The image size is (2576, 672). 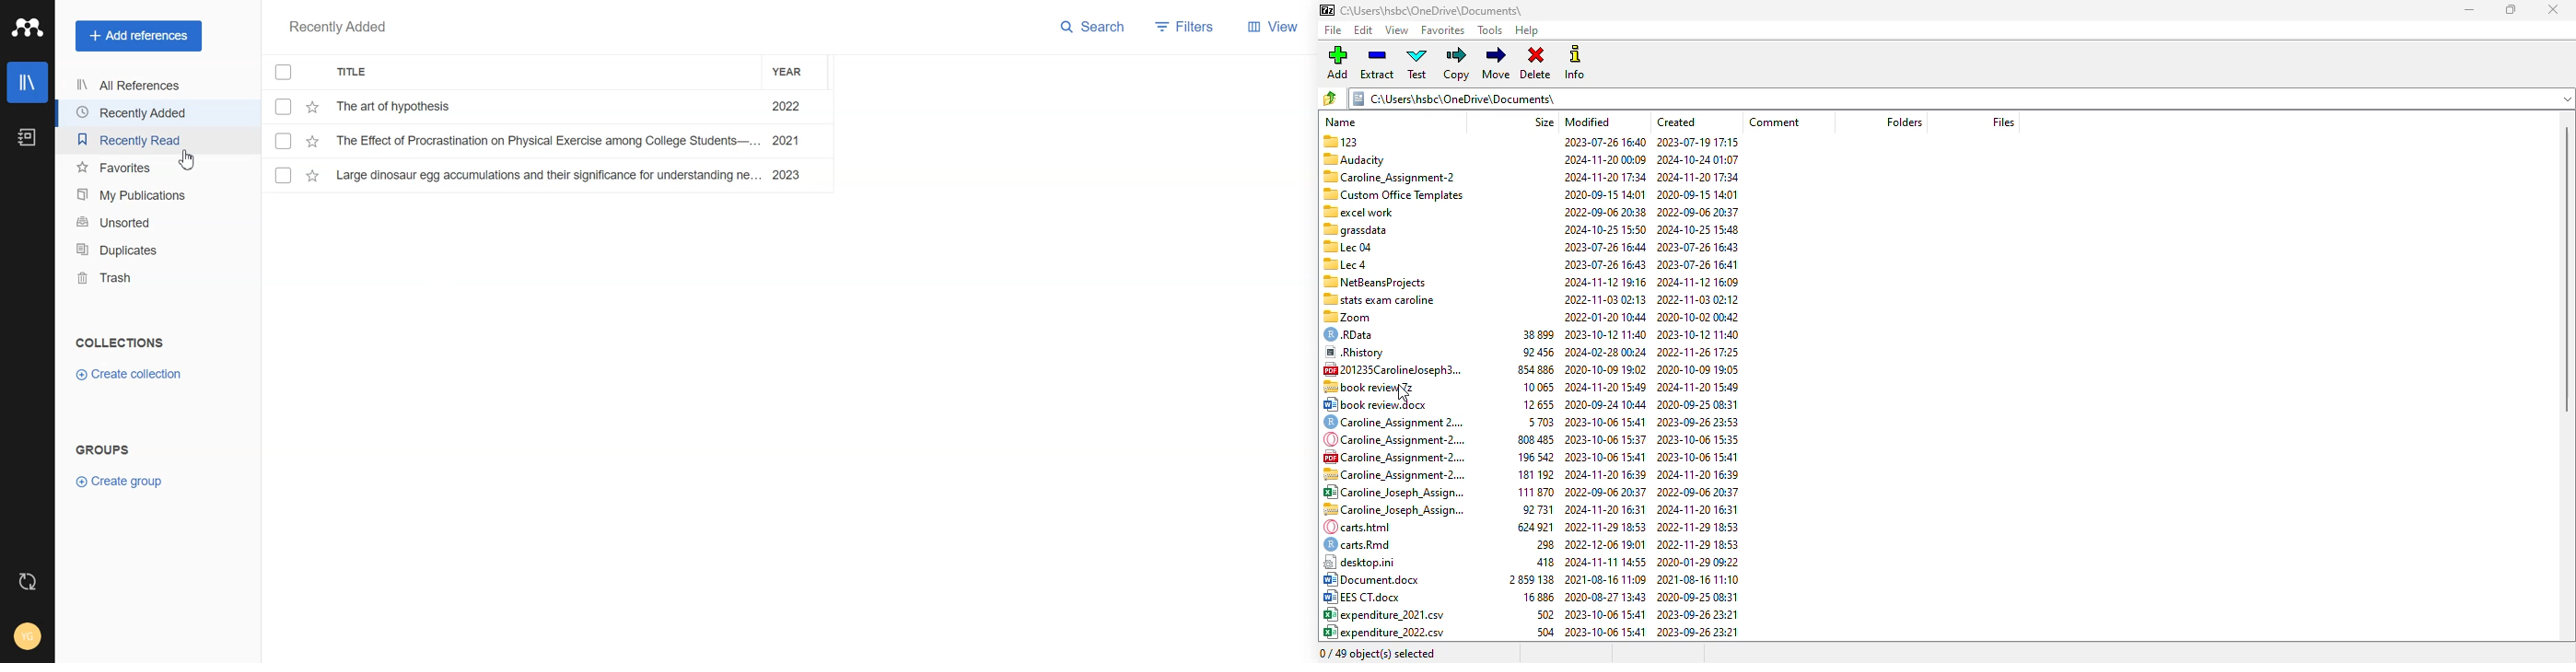 I want to click on  excel work, so click(x=1359, y=210).